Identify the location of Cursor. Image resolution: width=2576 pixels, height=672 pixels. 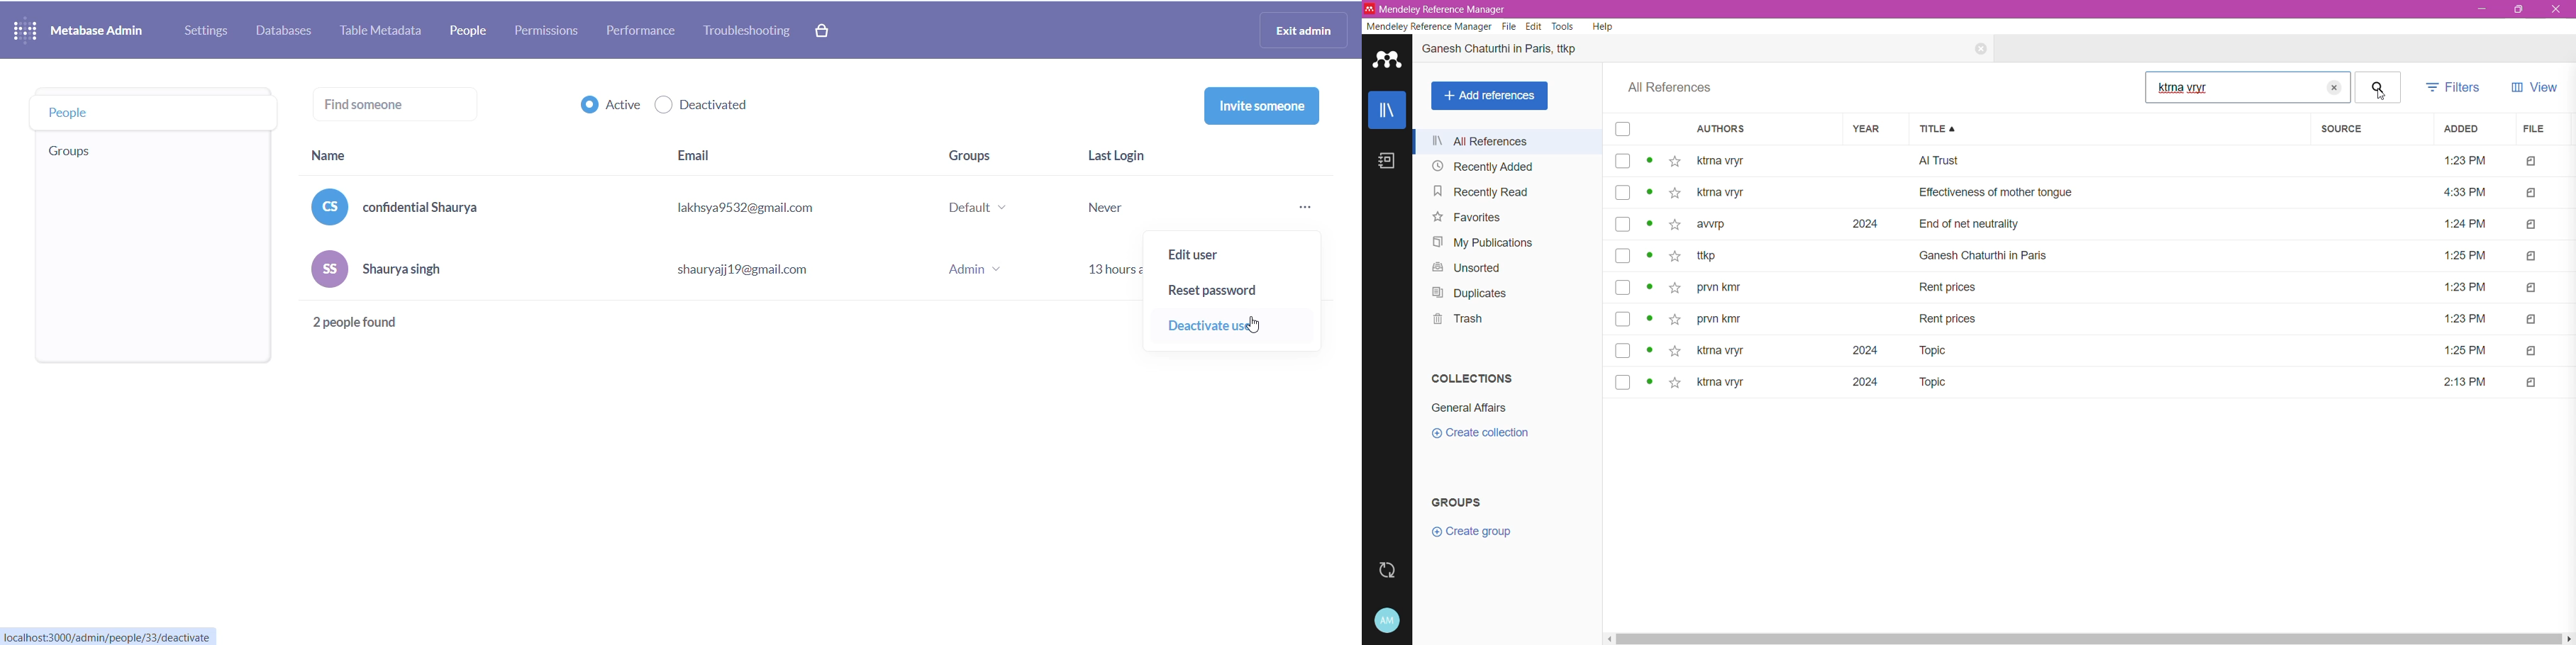
(2382, 91).